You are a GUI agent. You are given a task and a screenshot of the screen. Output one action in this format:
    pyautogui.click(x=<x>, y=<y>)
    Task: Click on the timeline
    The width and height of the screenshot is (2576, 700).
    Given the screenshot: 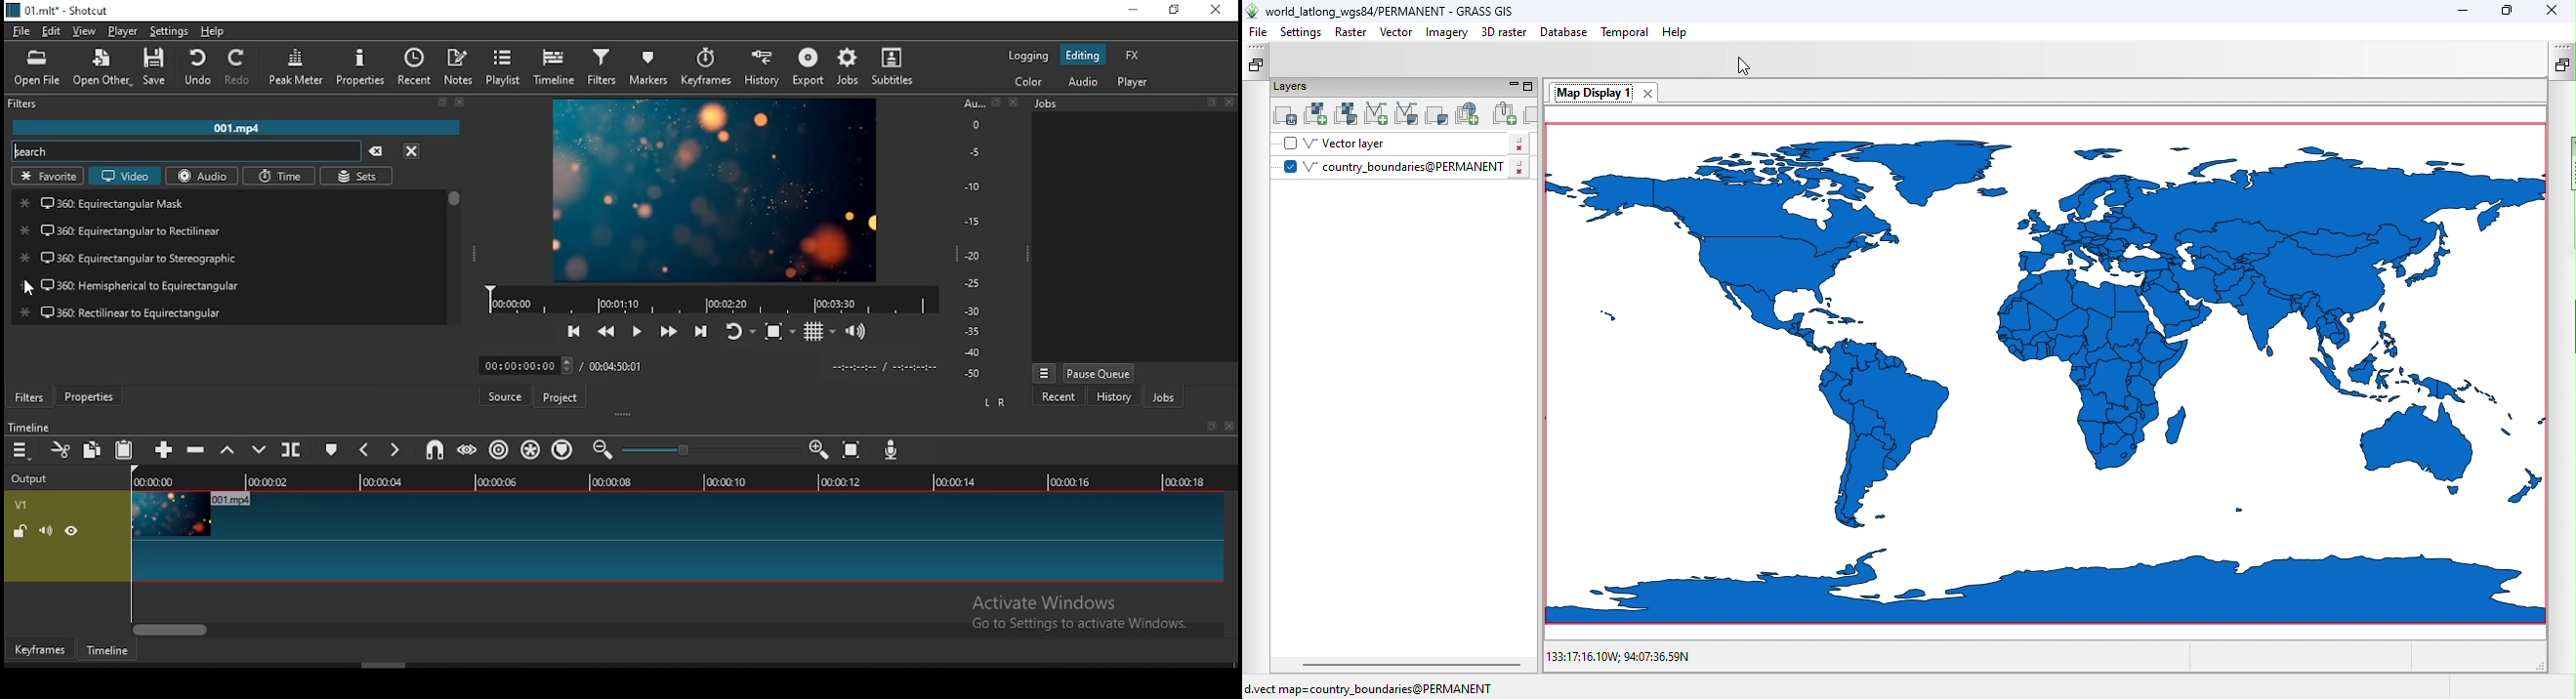 What is the action you would take?
    pyautogui.click(x=716, y=299)
    